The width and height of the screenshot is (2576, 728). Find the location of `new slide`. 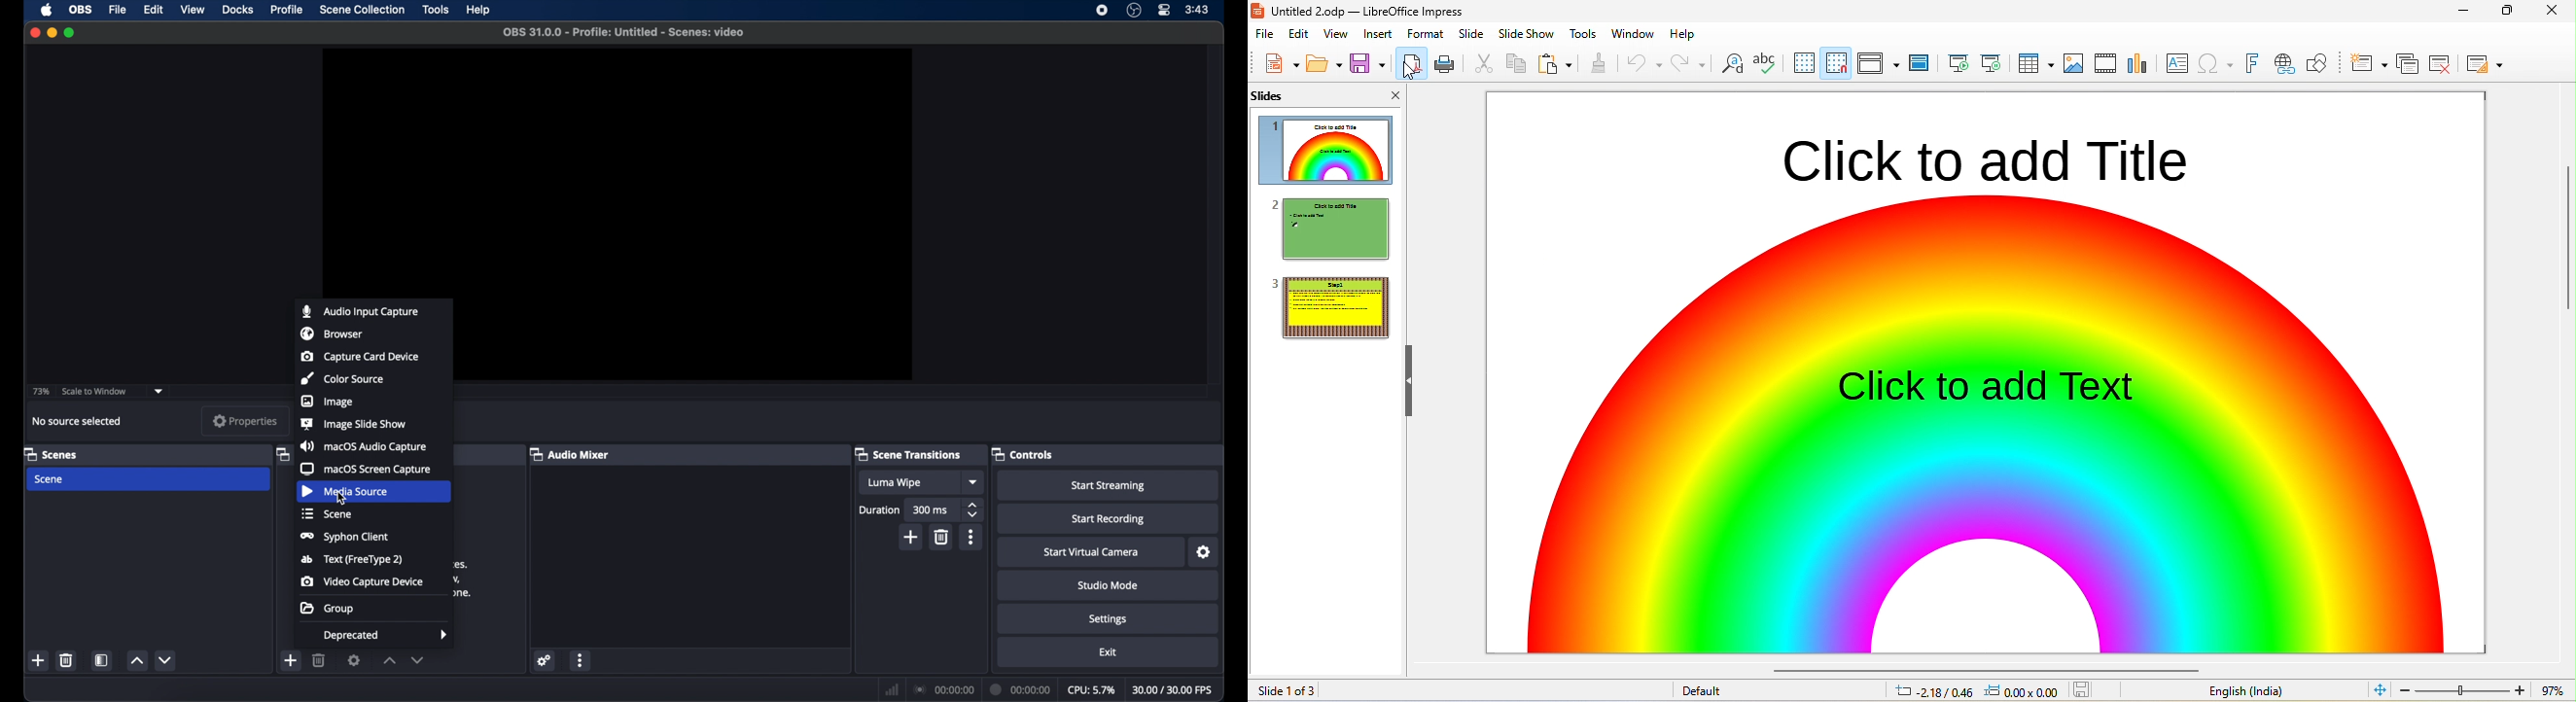

new slide is located at coordinates (2368, 62).